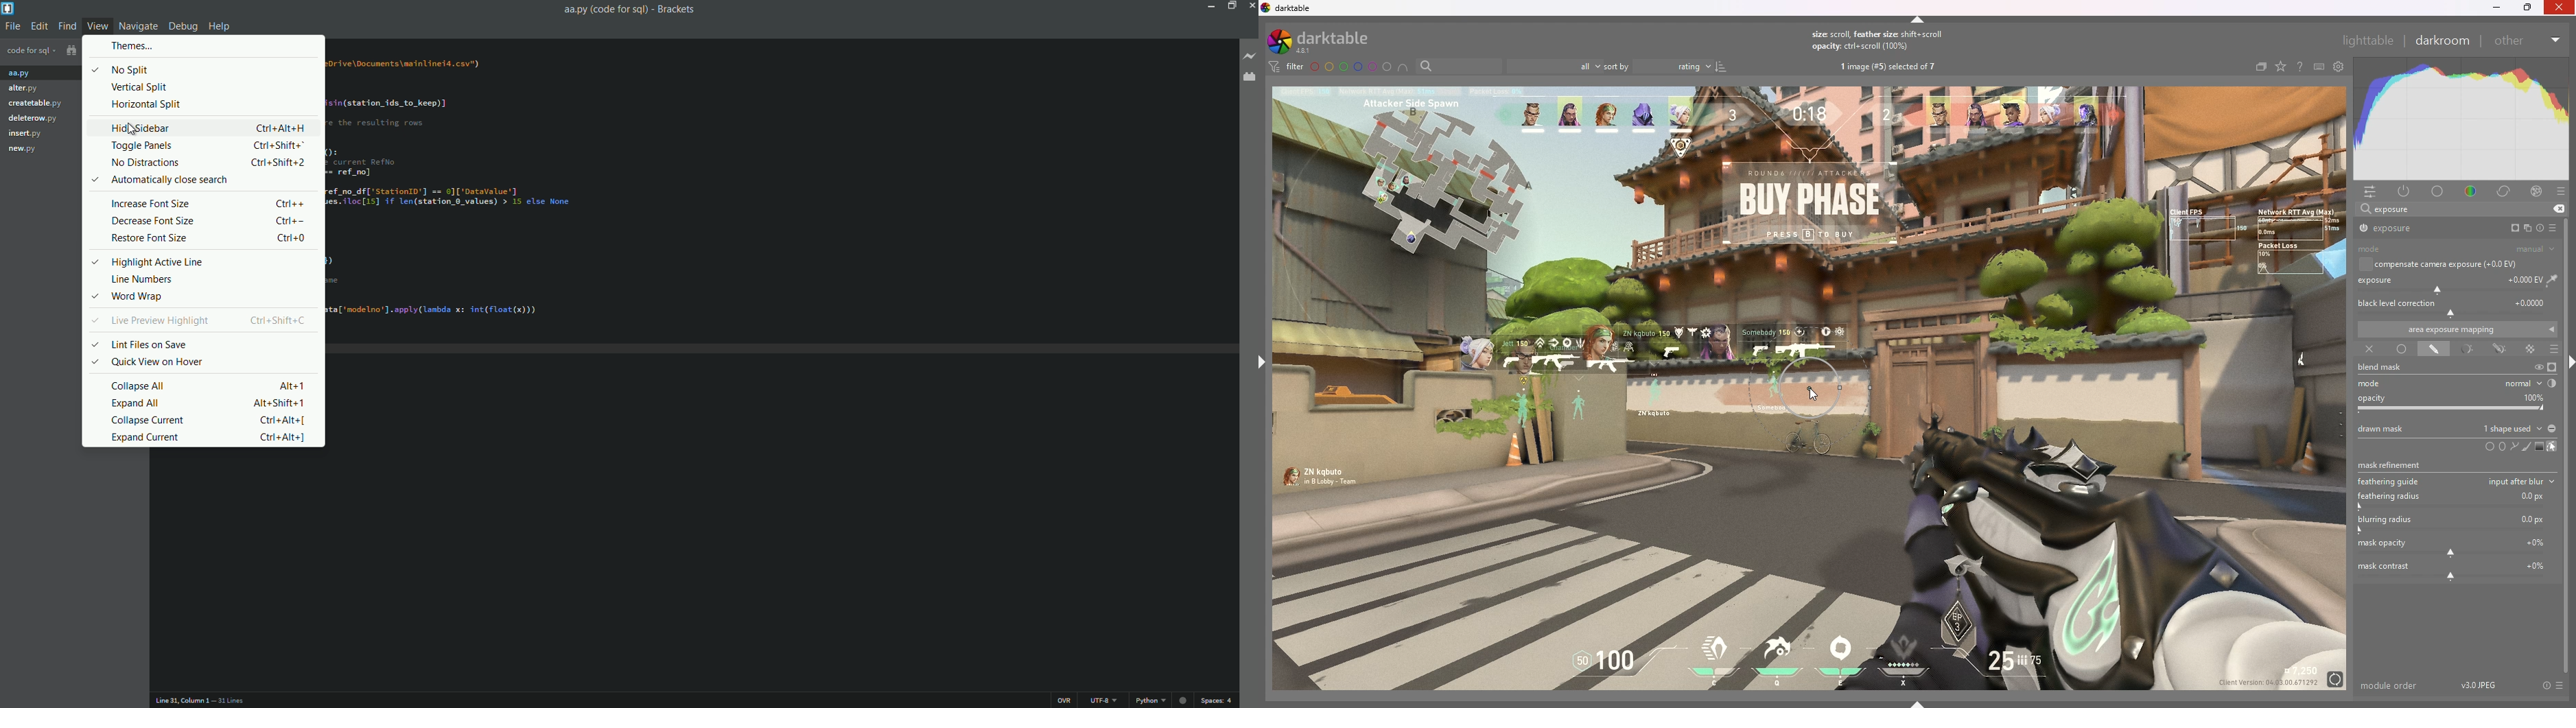 This screenshot has height=728, width=2576. I want to click on tooltip, so click(1881, 41).